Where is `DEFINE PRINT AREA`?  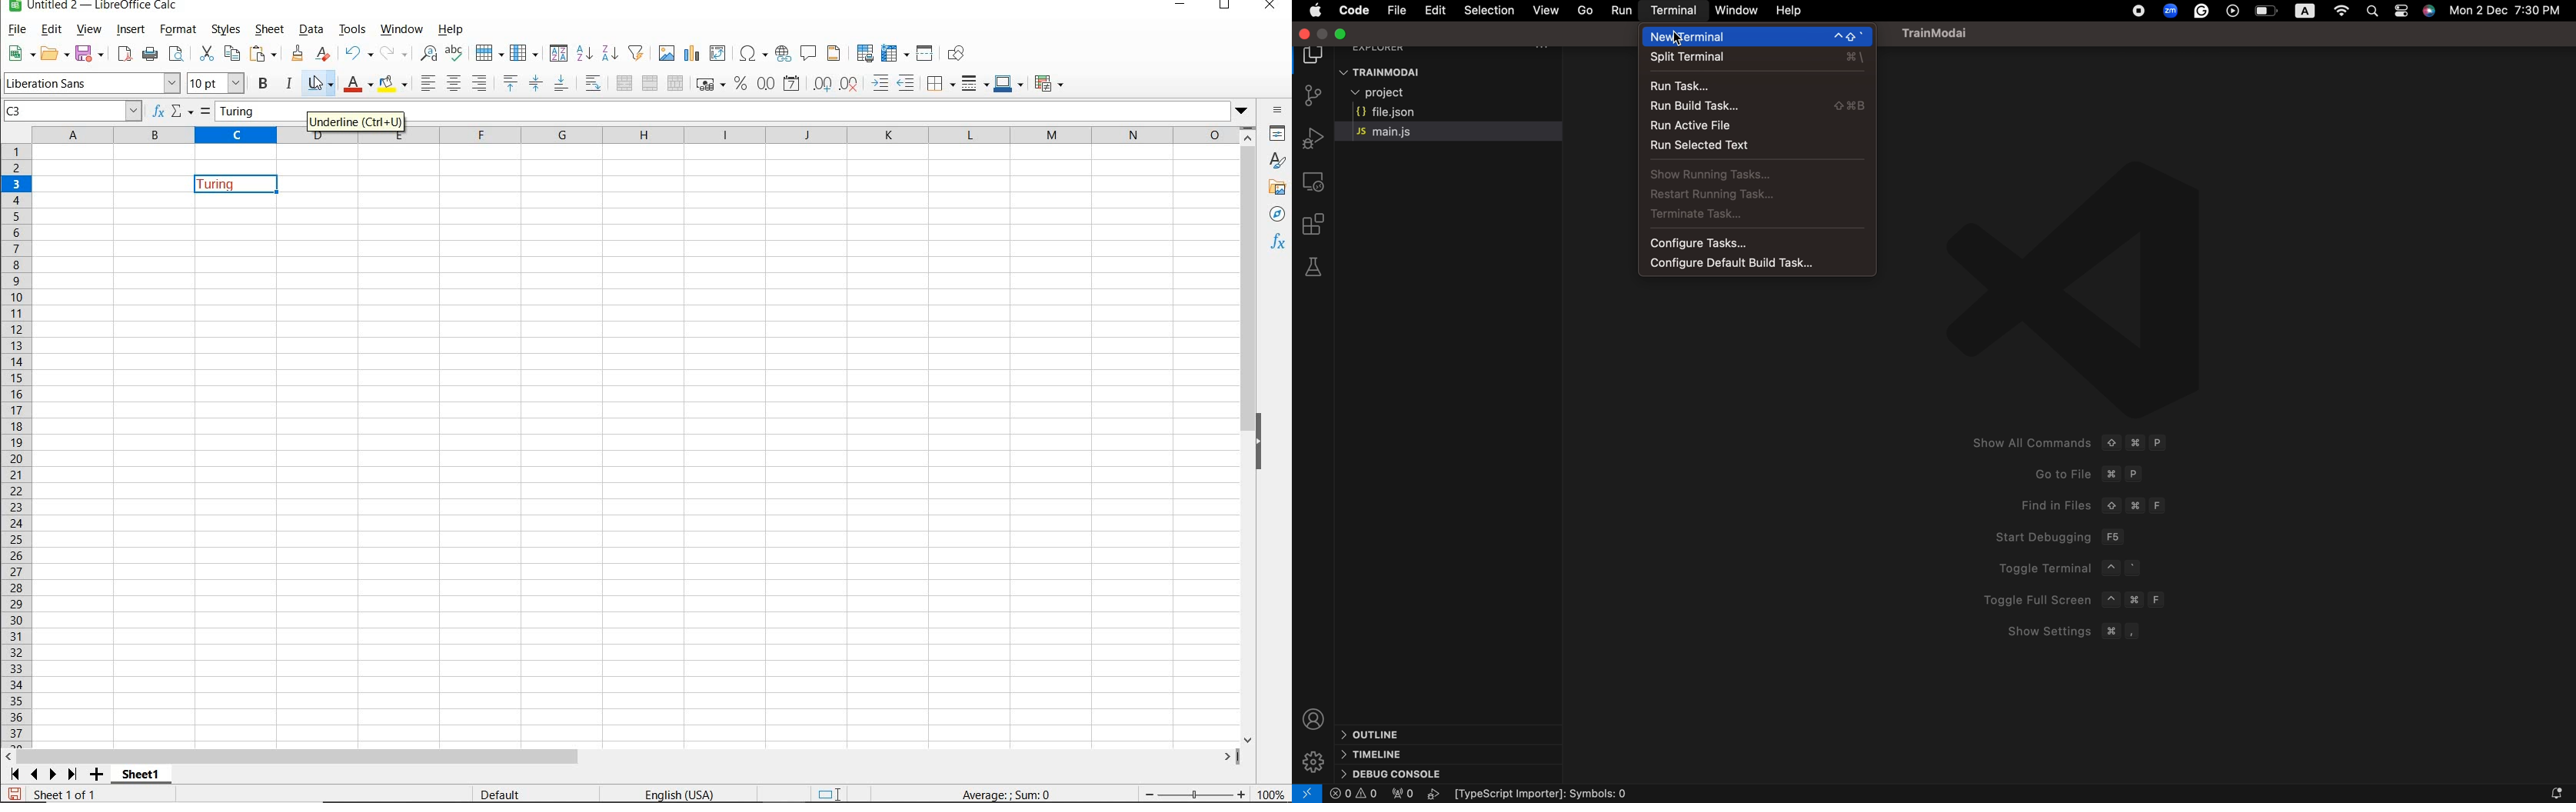
DEFINE PRINT AREA is located at coordinates (865, 52).